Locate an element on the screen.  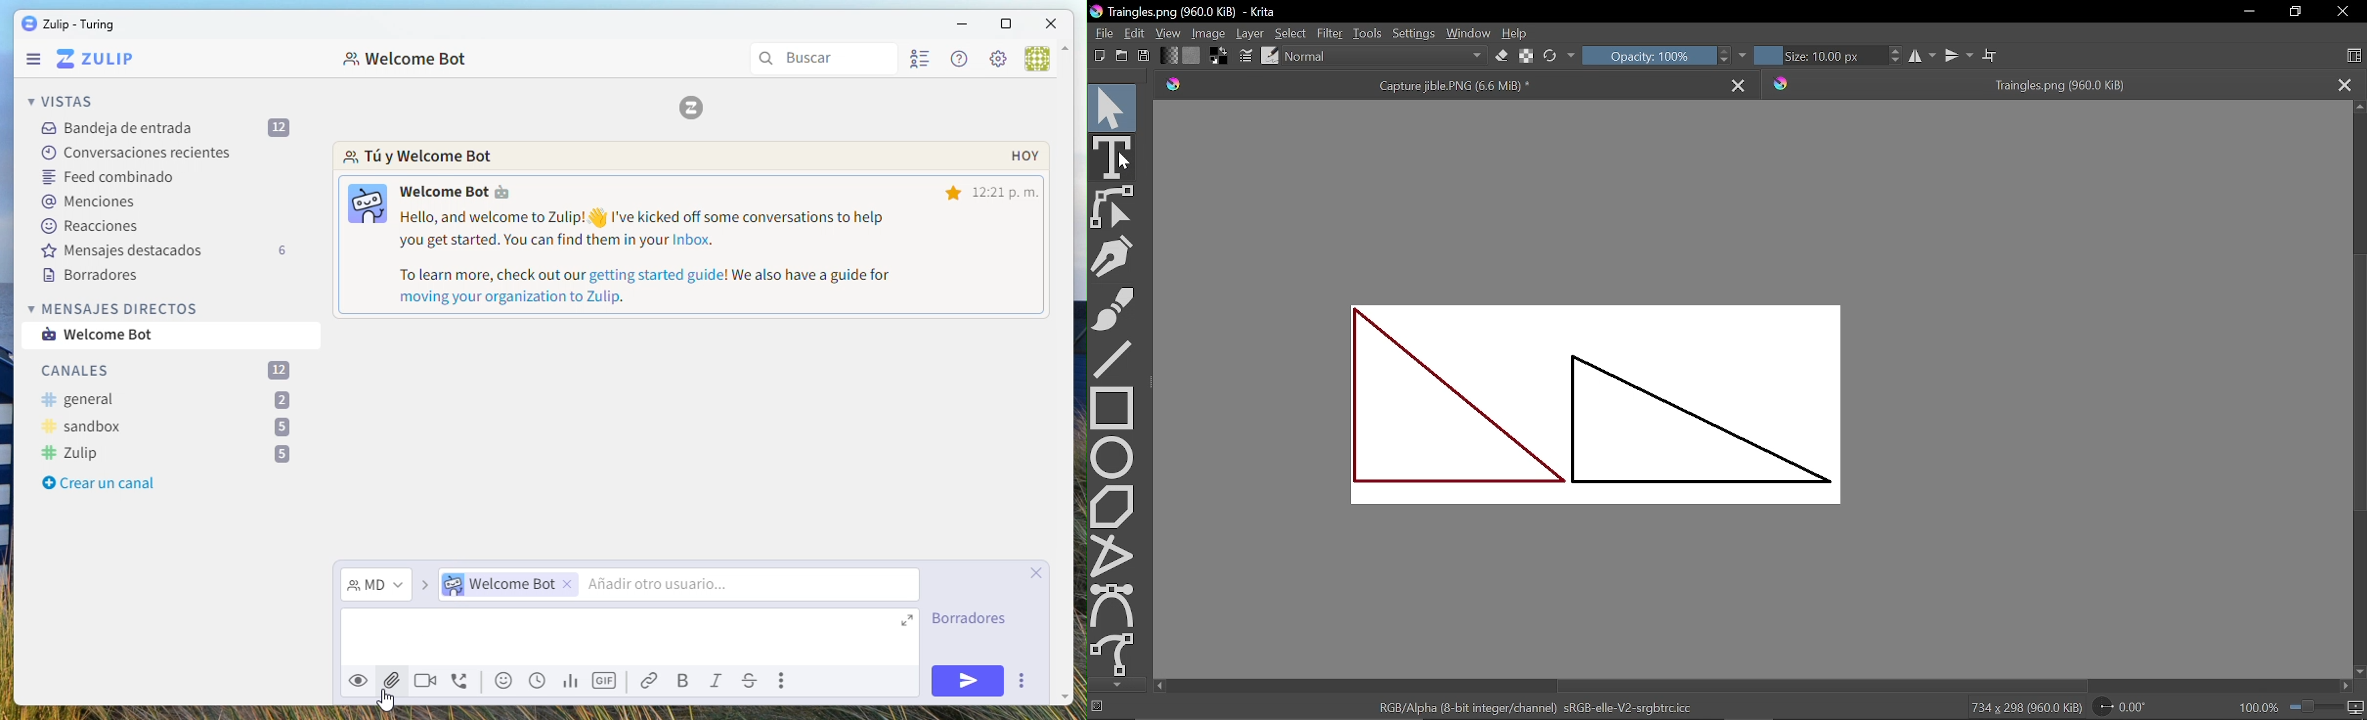
Select is located at coordinates (1291, 32).